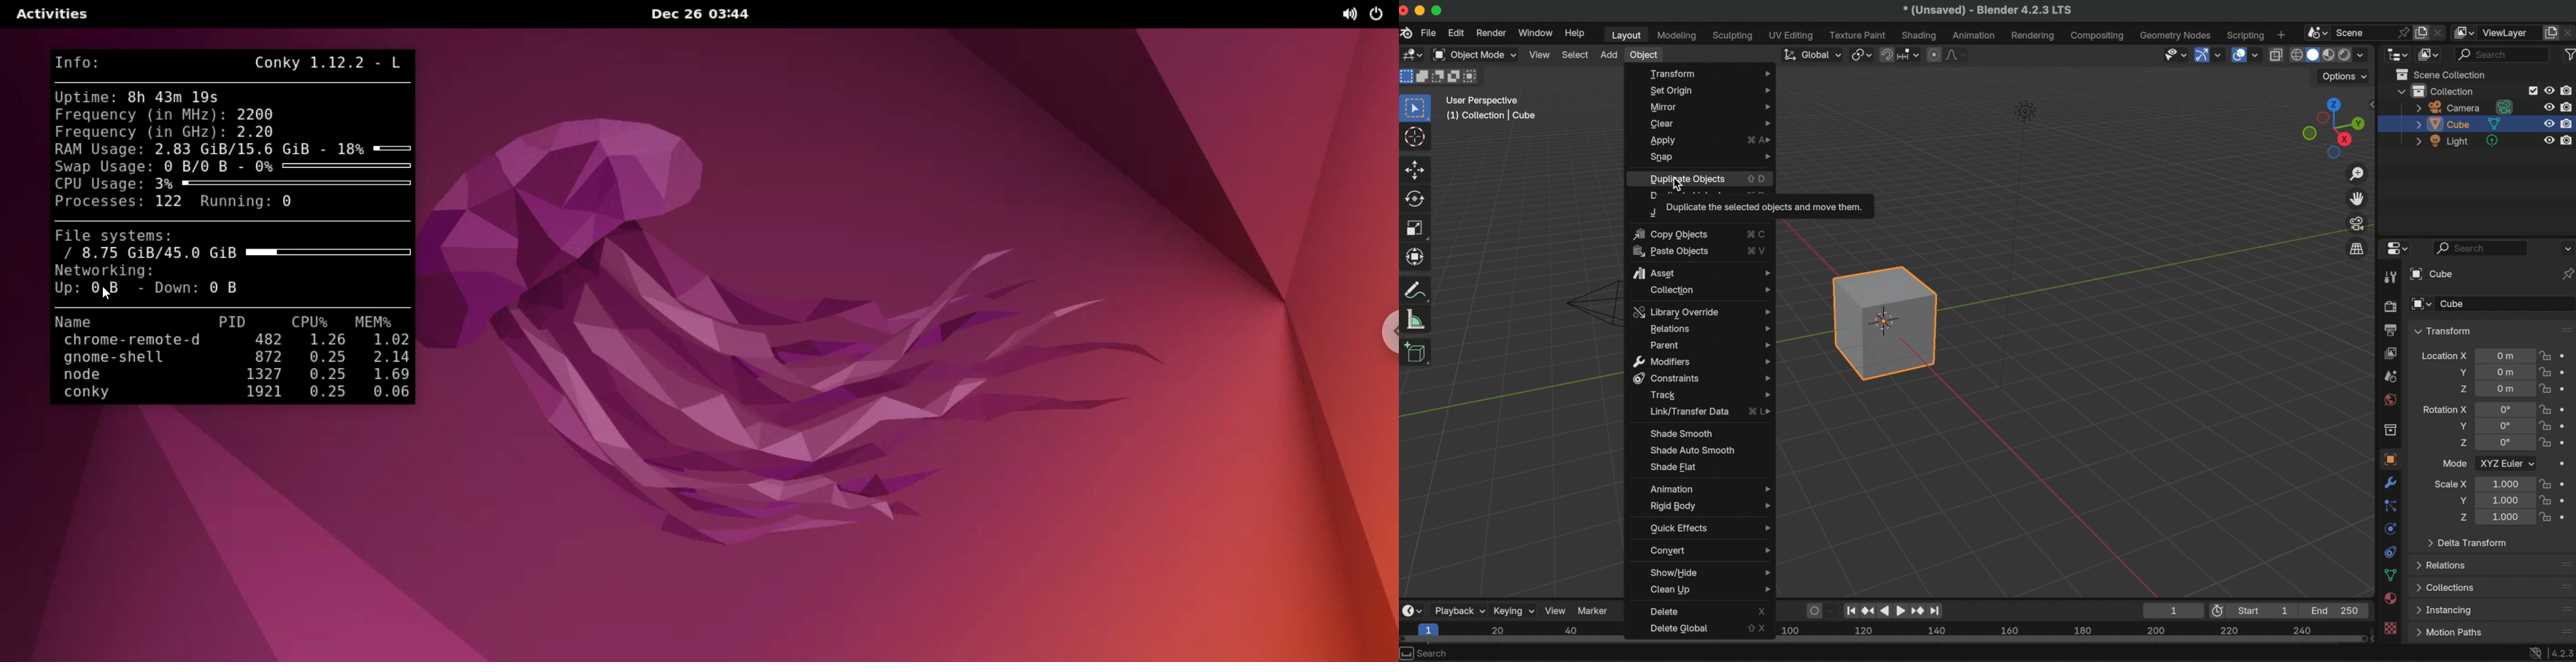 Image resolution: width=2576 pixels, height=672 pixels. I want to click on object, so click(2389, 459).